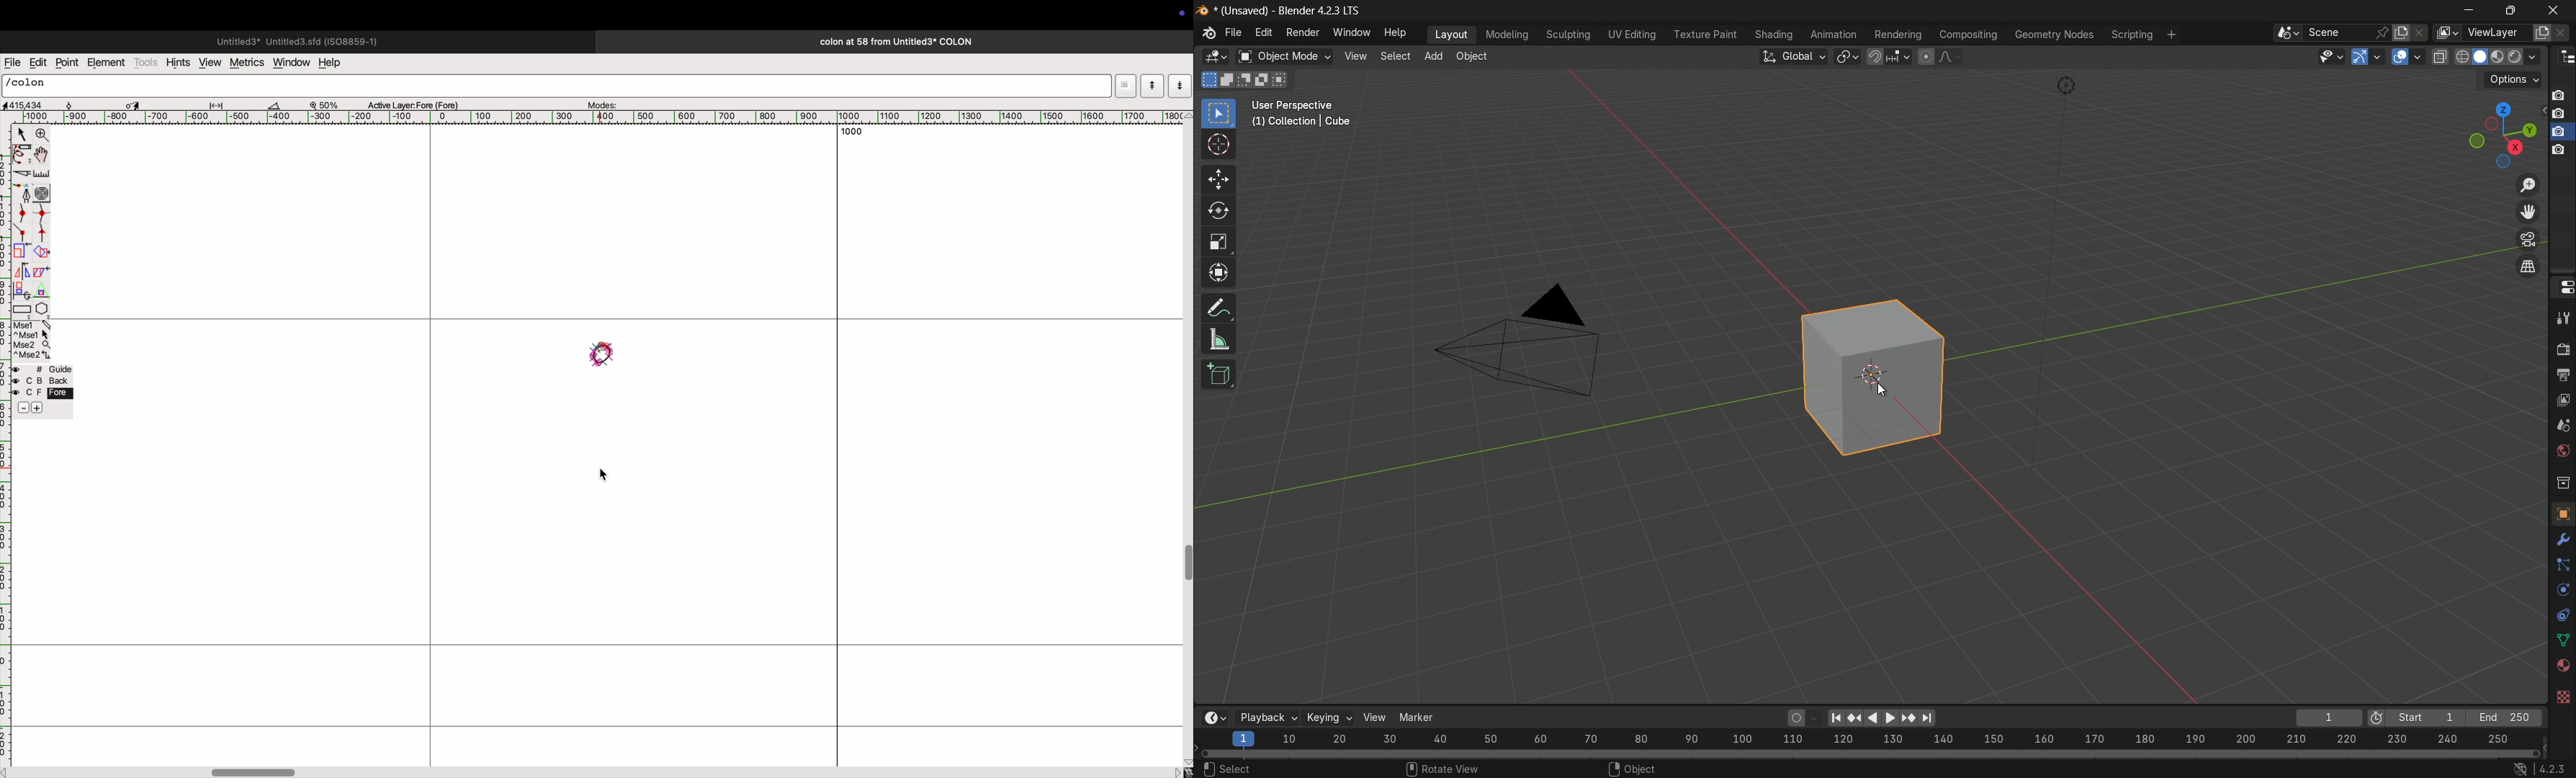 Image resolution: width=2576 pixels, height=784 pixels. I want to click on Icon1 , so click(2559, 94).